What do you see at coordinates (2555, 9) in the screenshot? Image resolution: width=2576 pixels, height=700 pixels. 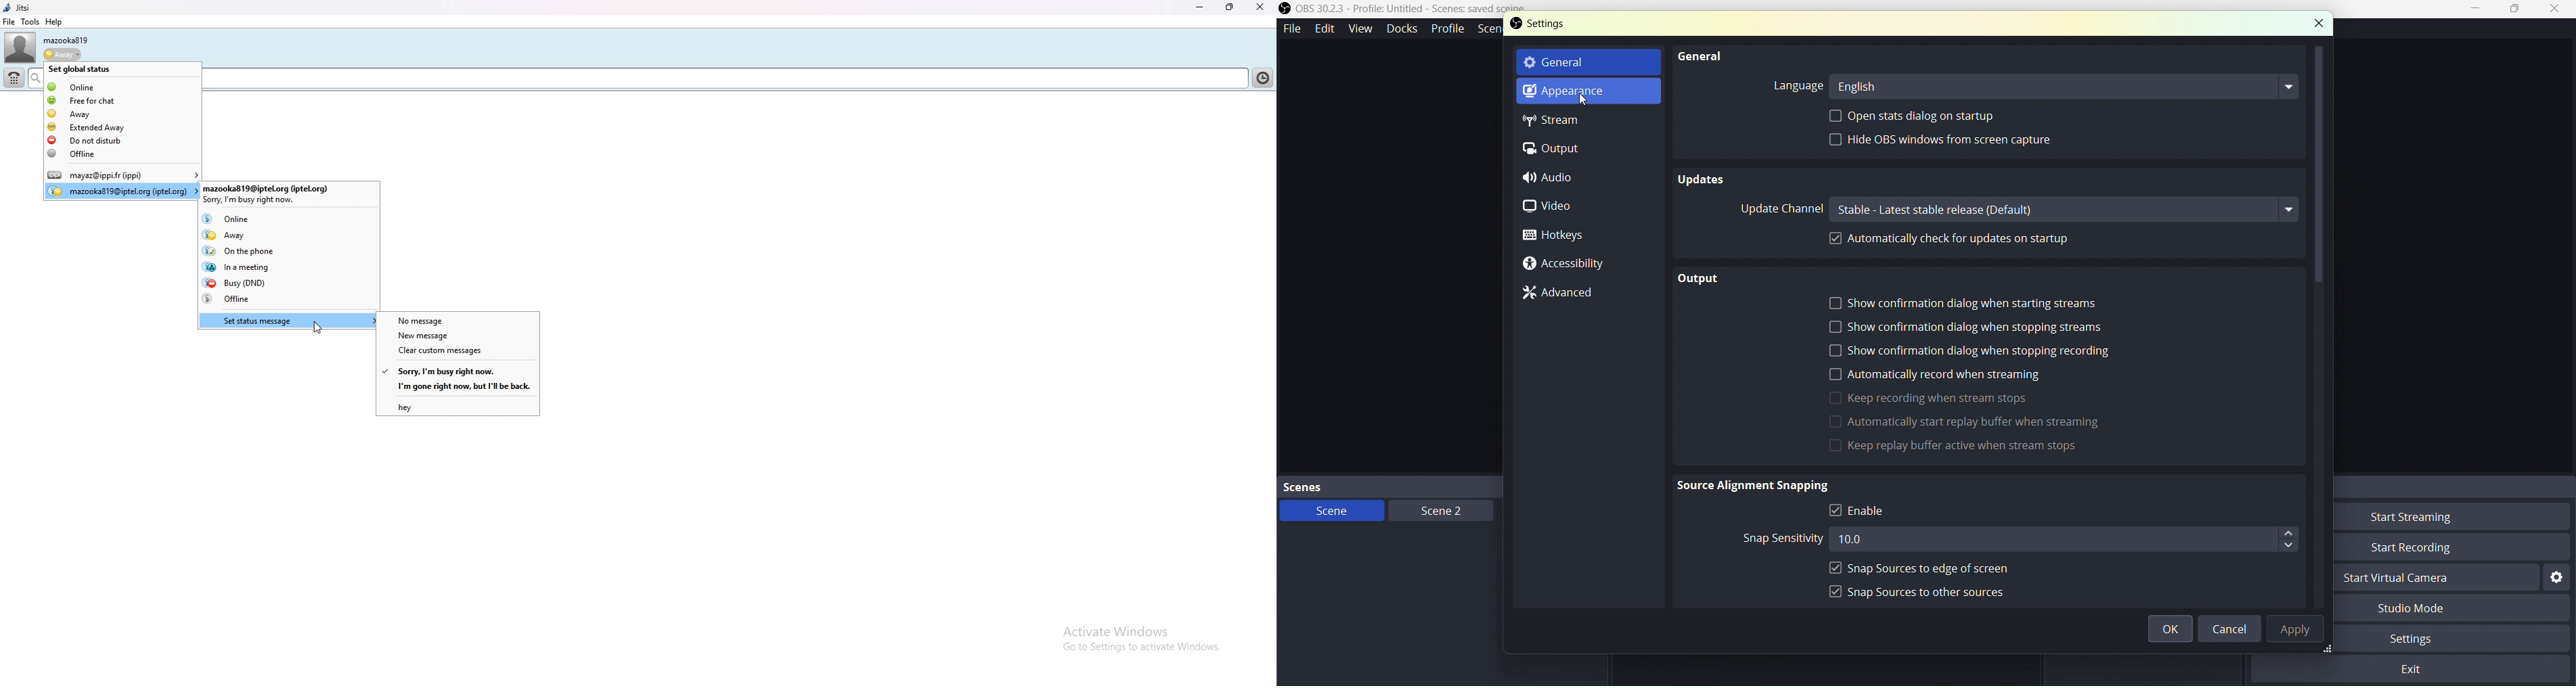 I see `Close` at bounding box center [2555, 9].